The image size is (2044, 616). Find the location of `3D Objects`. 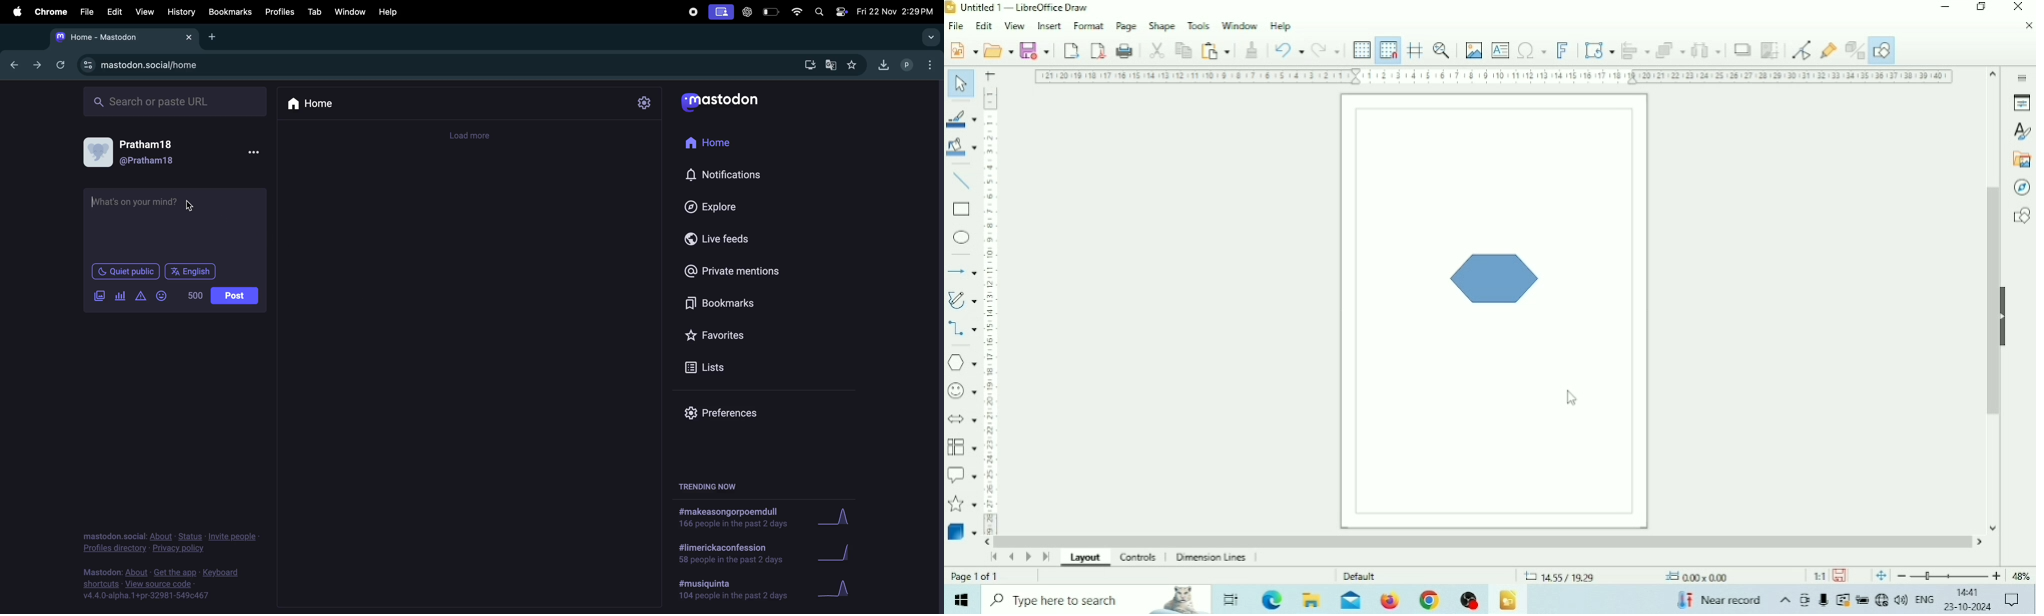

3D Objects is located at coordinates (962, 531).